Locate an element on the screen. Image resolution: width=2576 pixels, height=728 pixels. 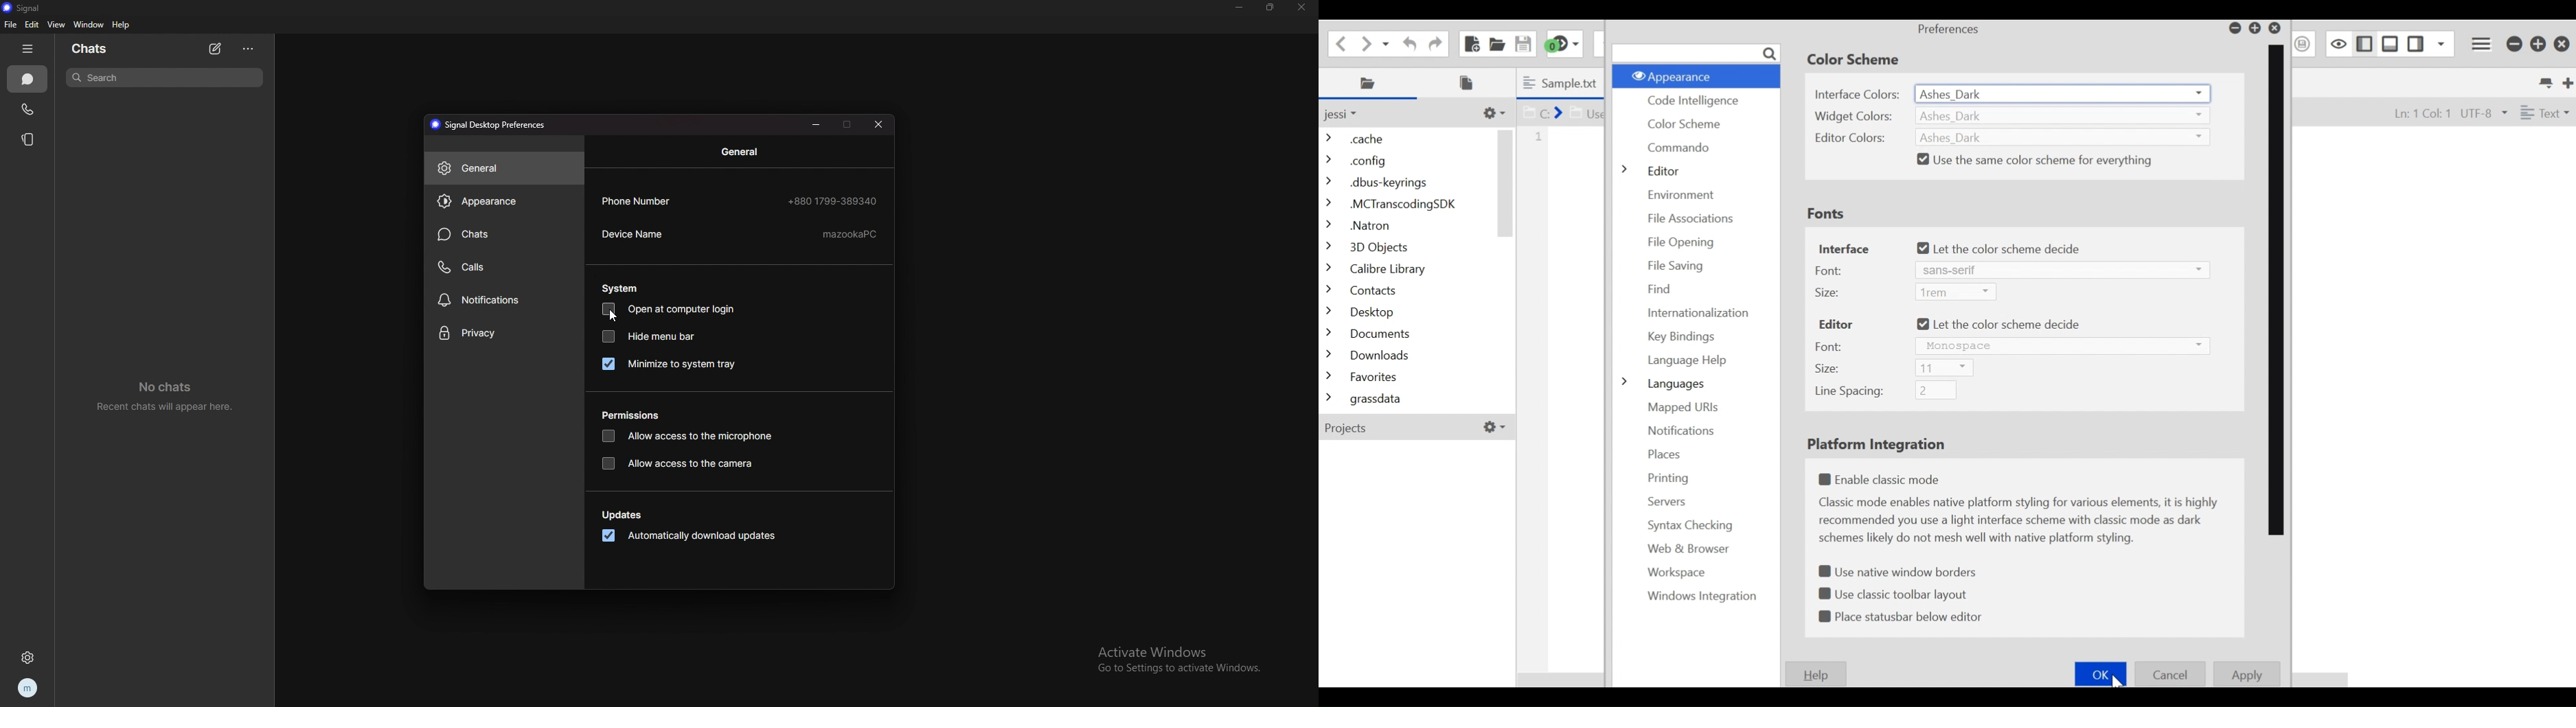
jump to the next syntax checking result is located at coordinates (1564, 44).